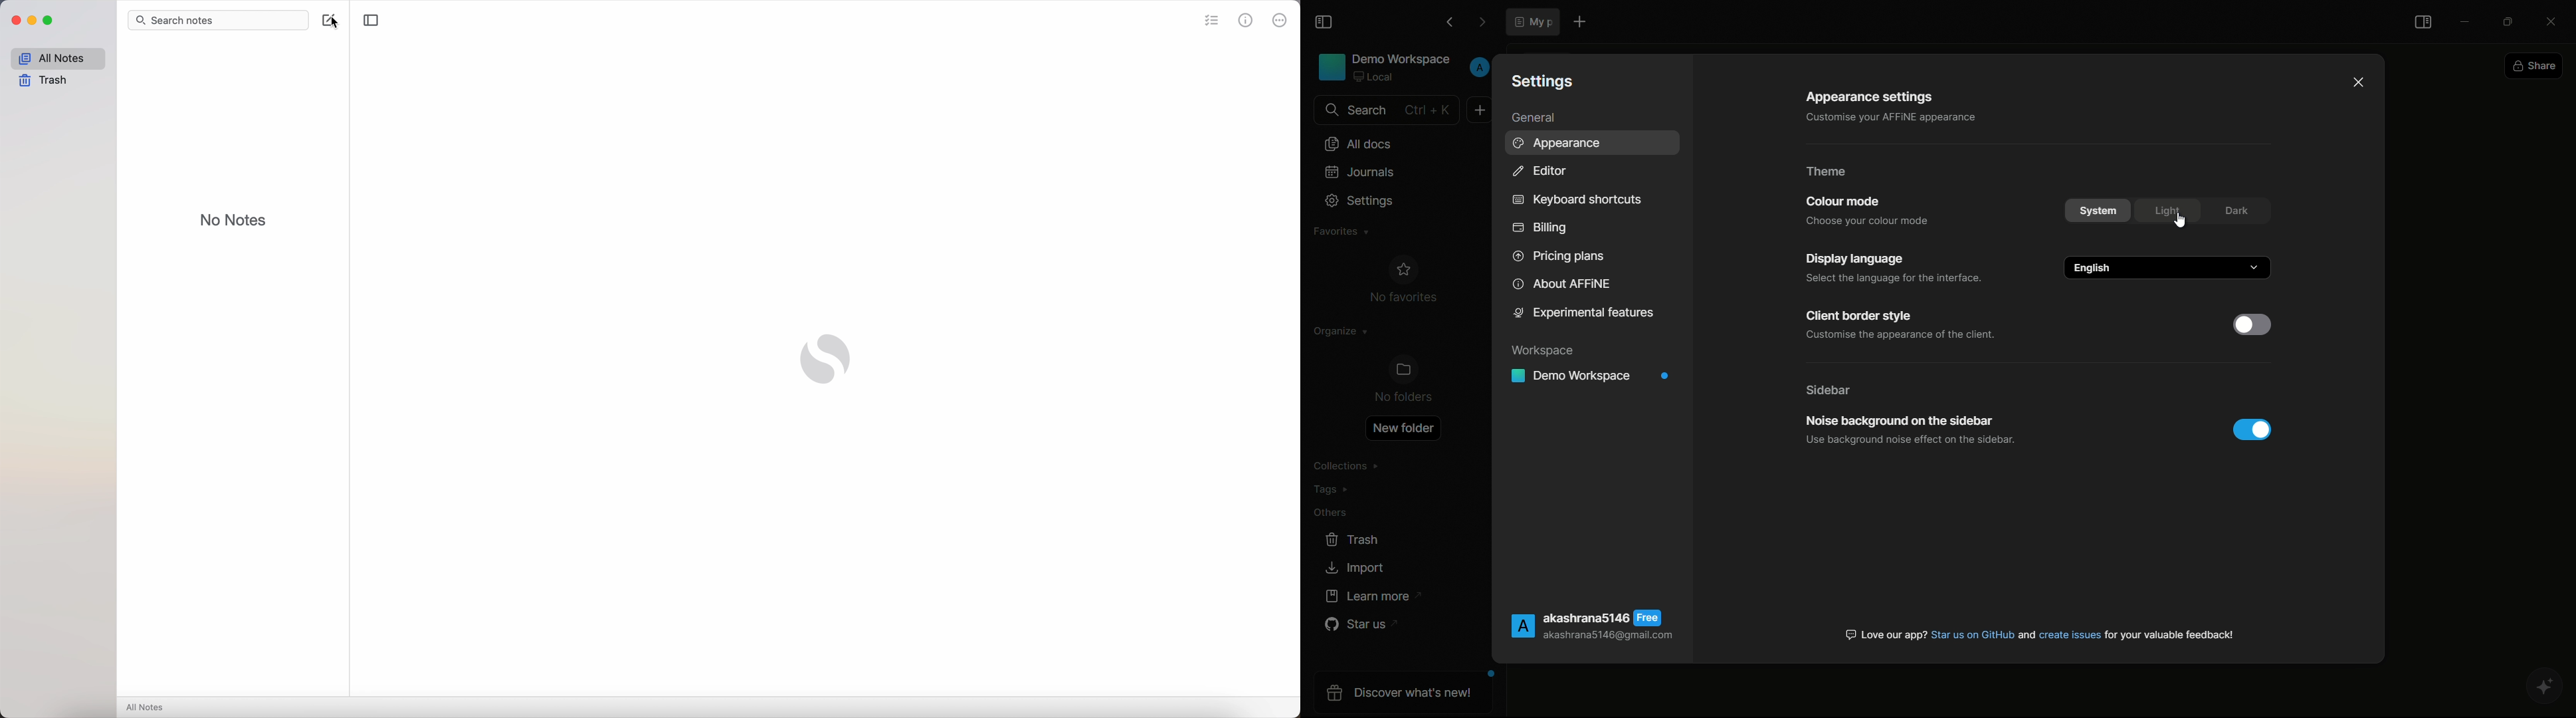 This screenshot has height=728, width=2576. Describe the element at coordinates (372, 20) in the screenshot. I see `toggle sidebar` at that location.